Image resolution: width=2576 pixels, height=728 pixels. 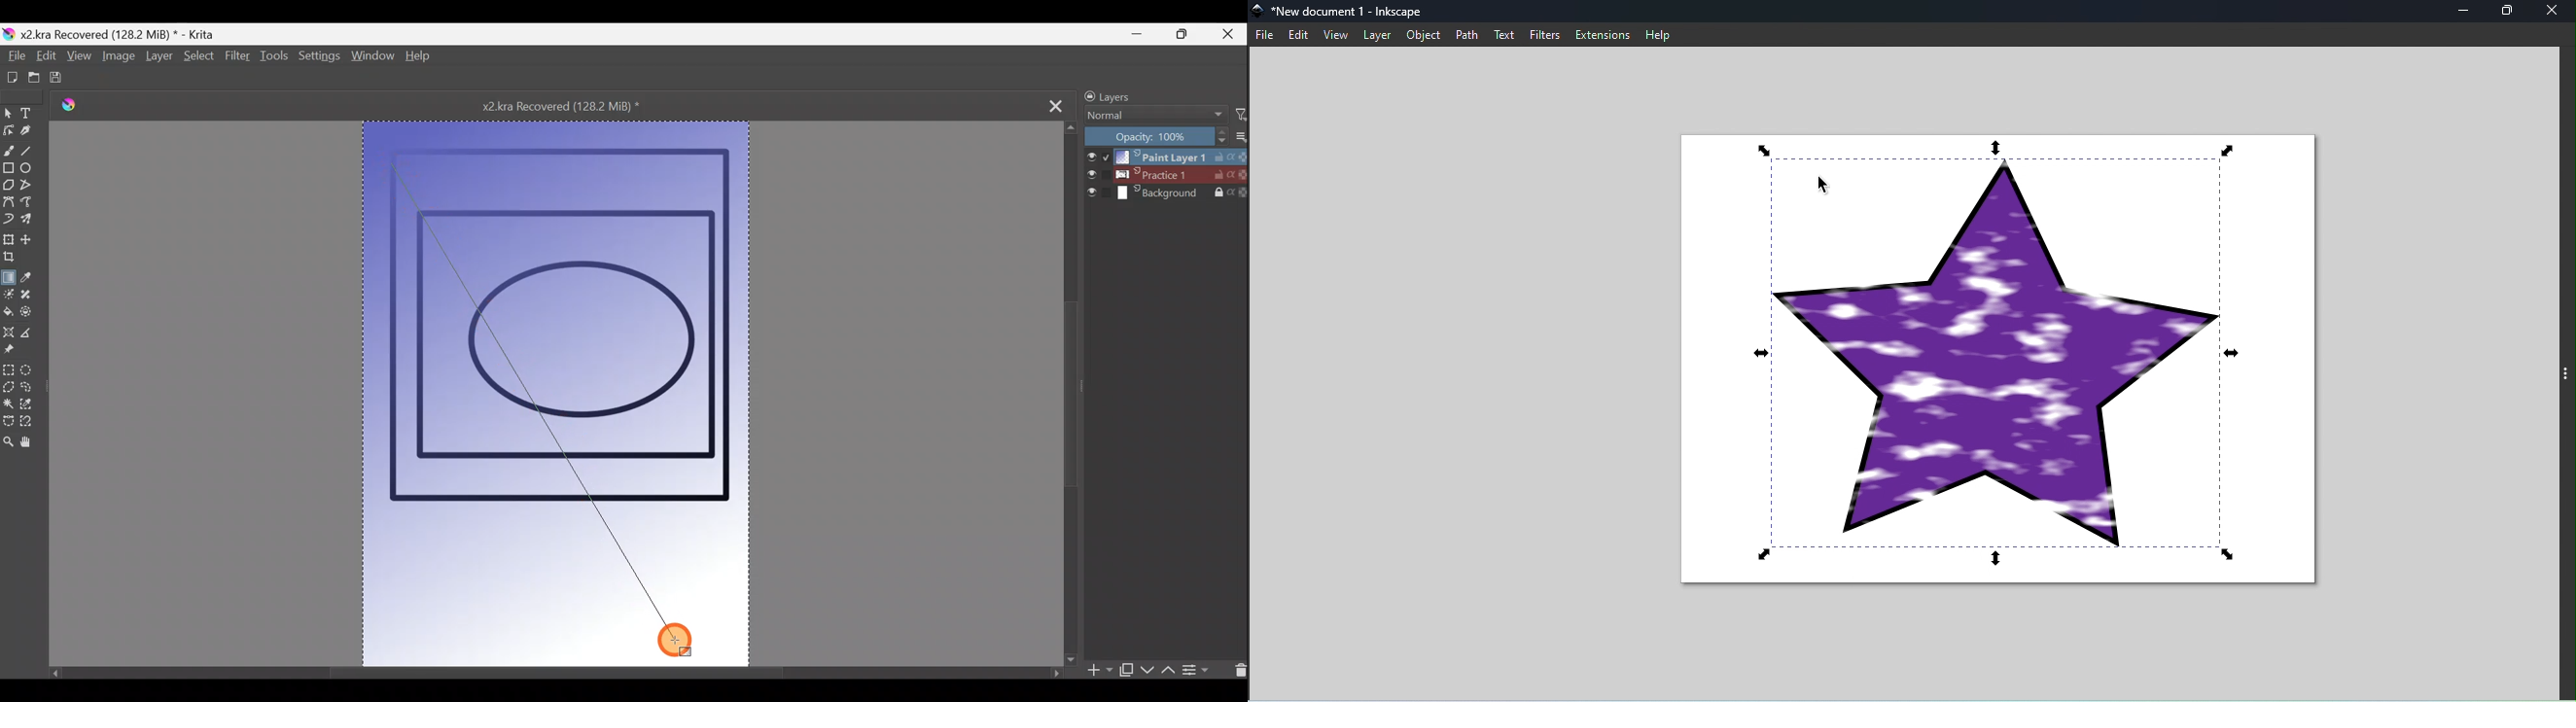 What do you see at coordinates (276, 59) in the screenshot?
I see `Tools` at bounding box center [276, 59].